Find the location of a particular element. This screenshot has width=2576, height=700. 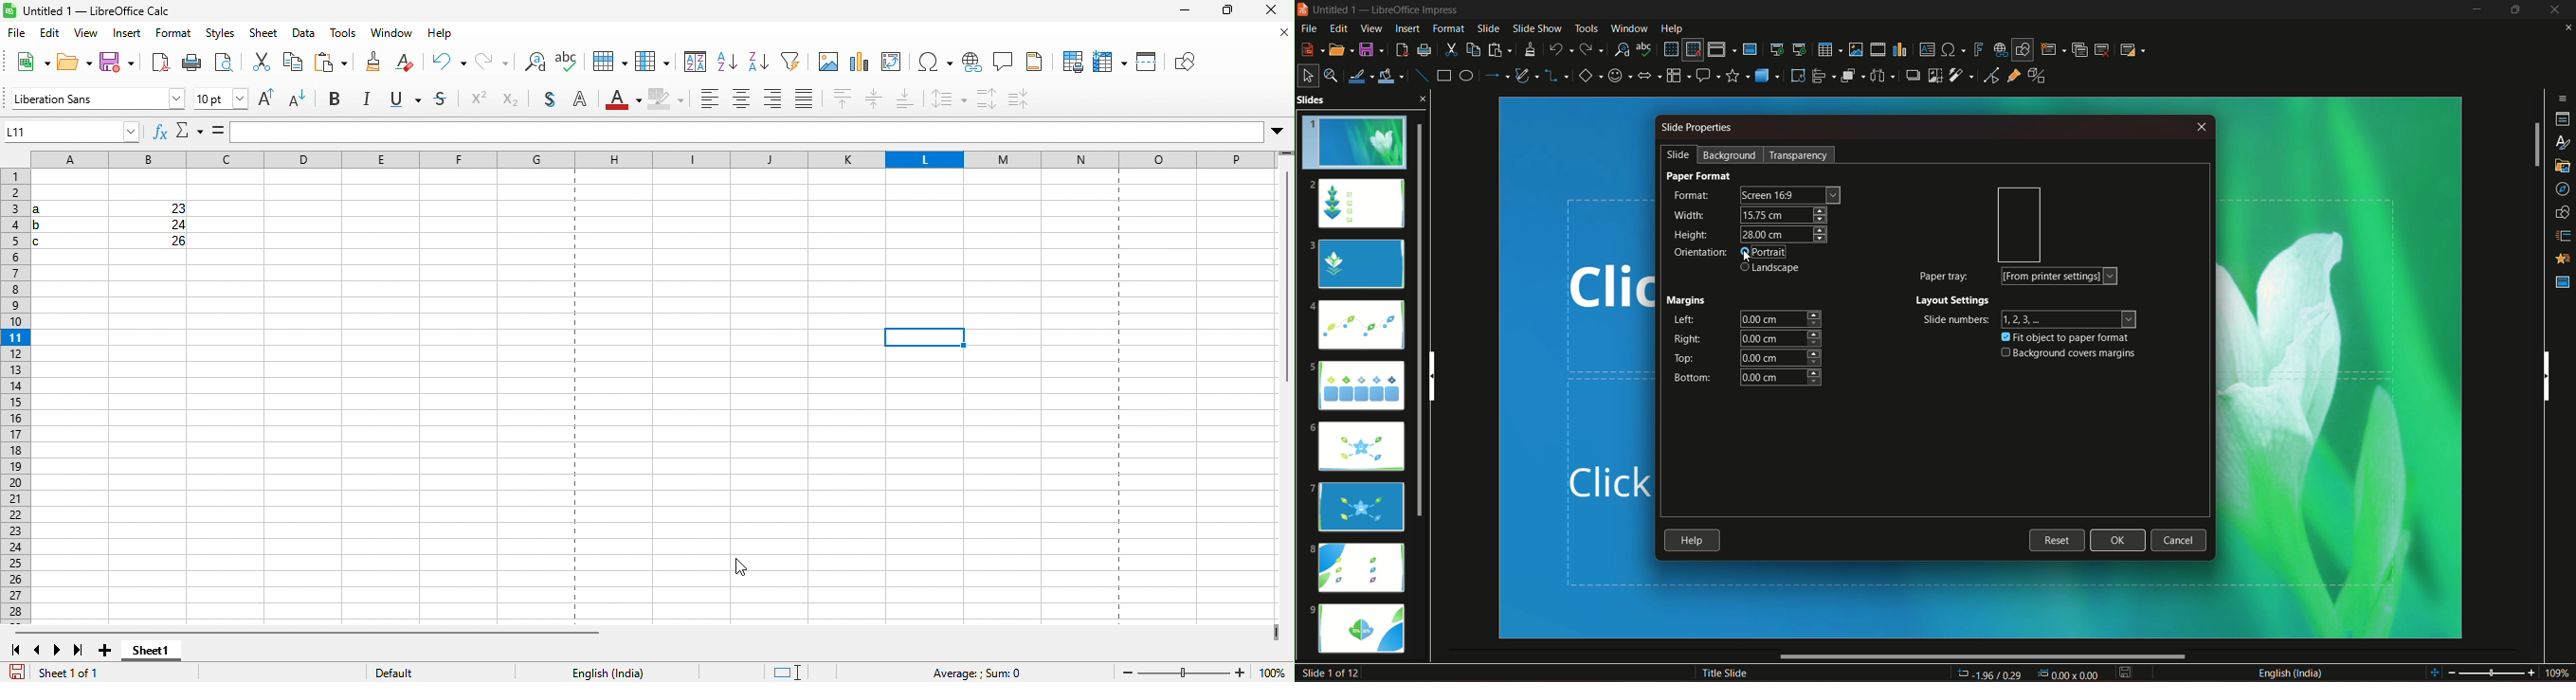

stricktthrough is located at coordinates (444, 101).